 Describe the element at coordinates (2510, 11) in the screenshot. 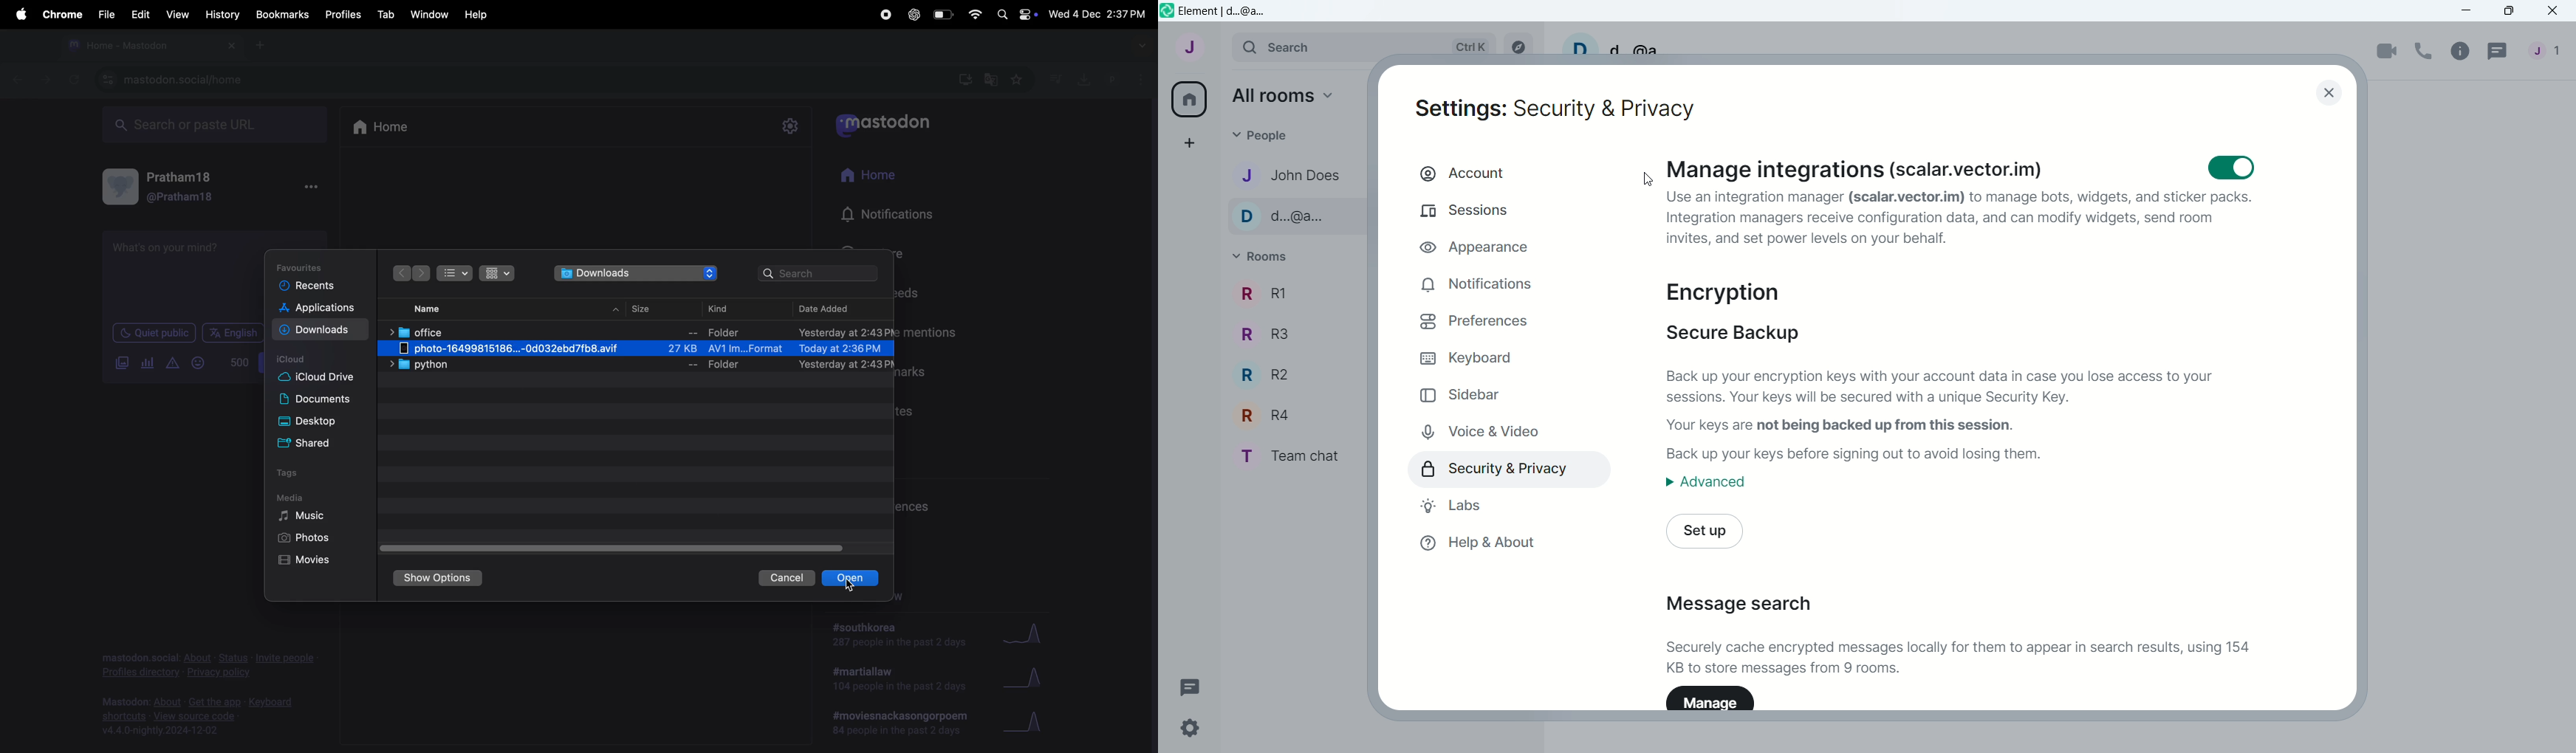

I see `maximize` at that location.